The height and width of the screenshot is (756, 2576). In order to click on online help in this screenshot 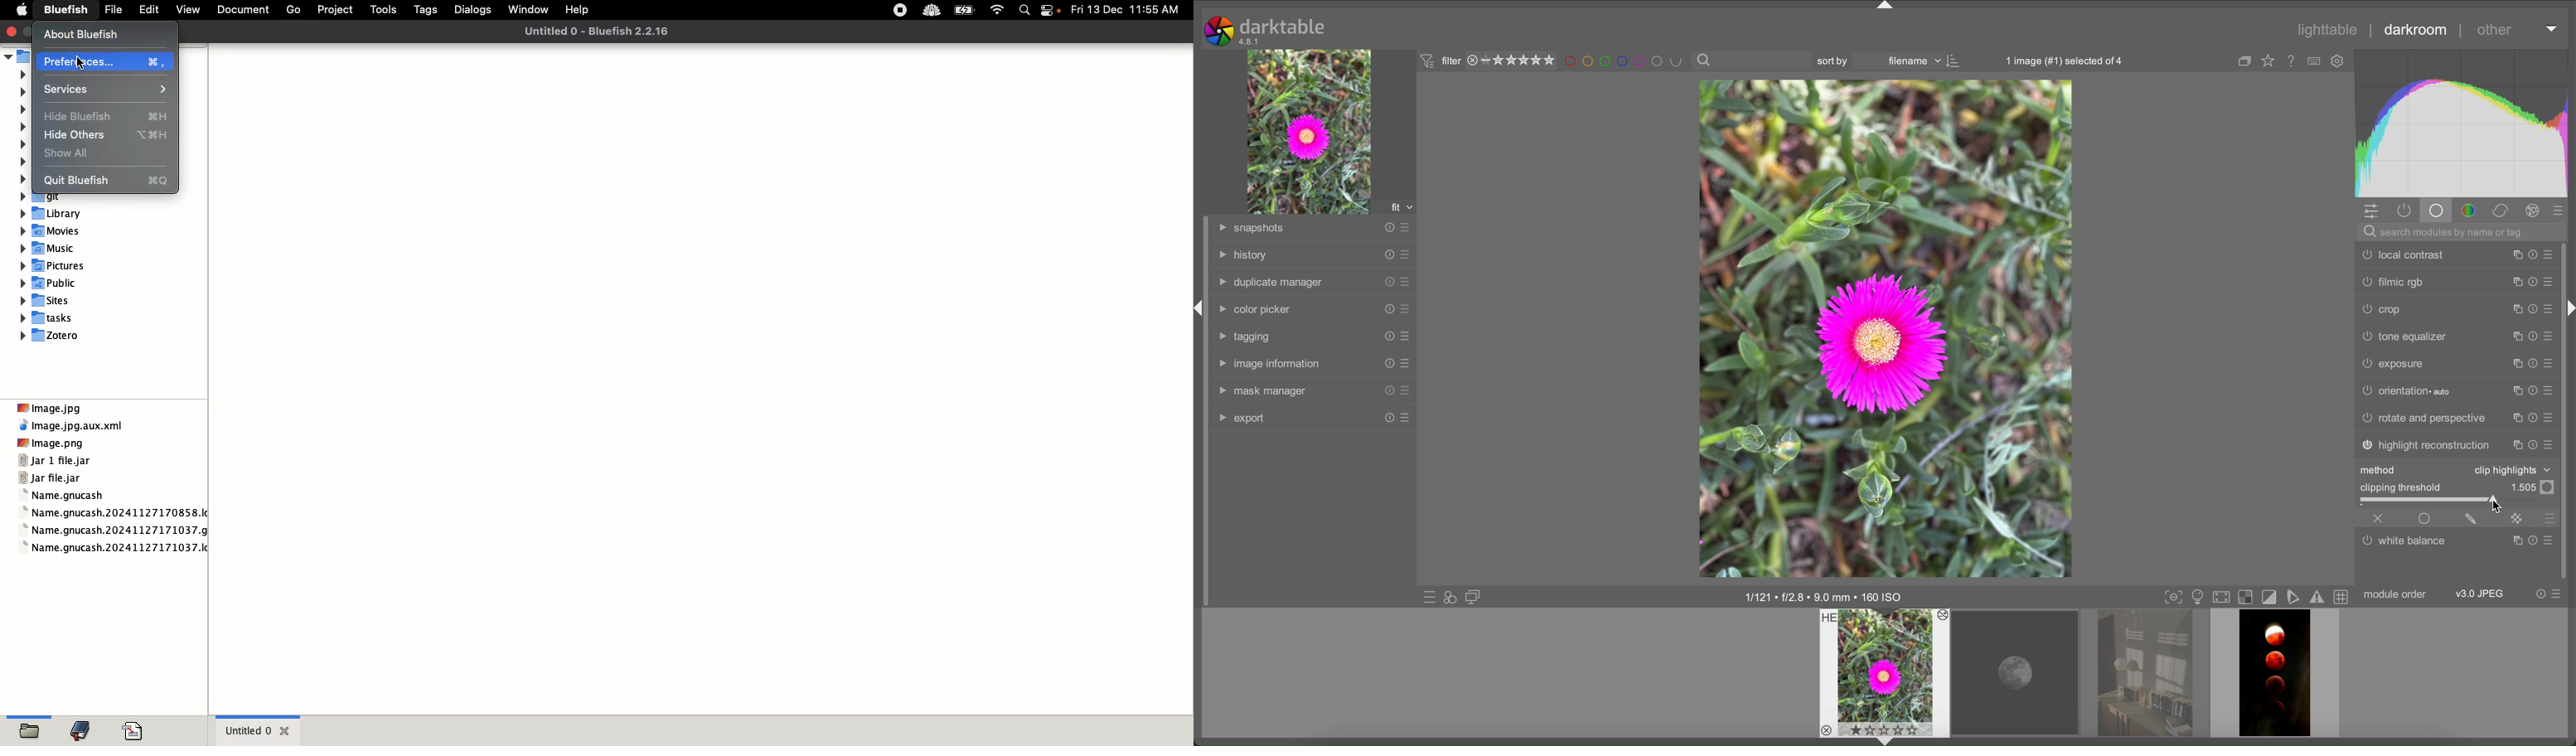, I will do `click(2293, 62)`.